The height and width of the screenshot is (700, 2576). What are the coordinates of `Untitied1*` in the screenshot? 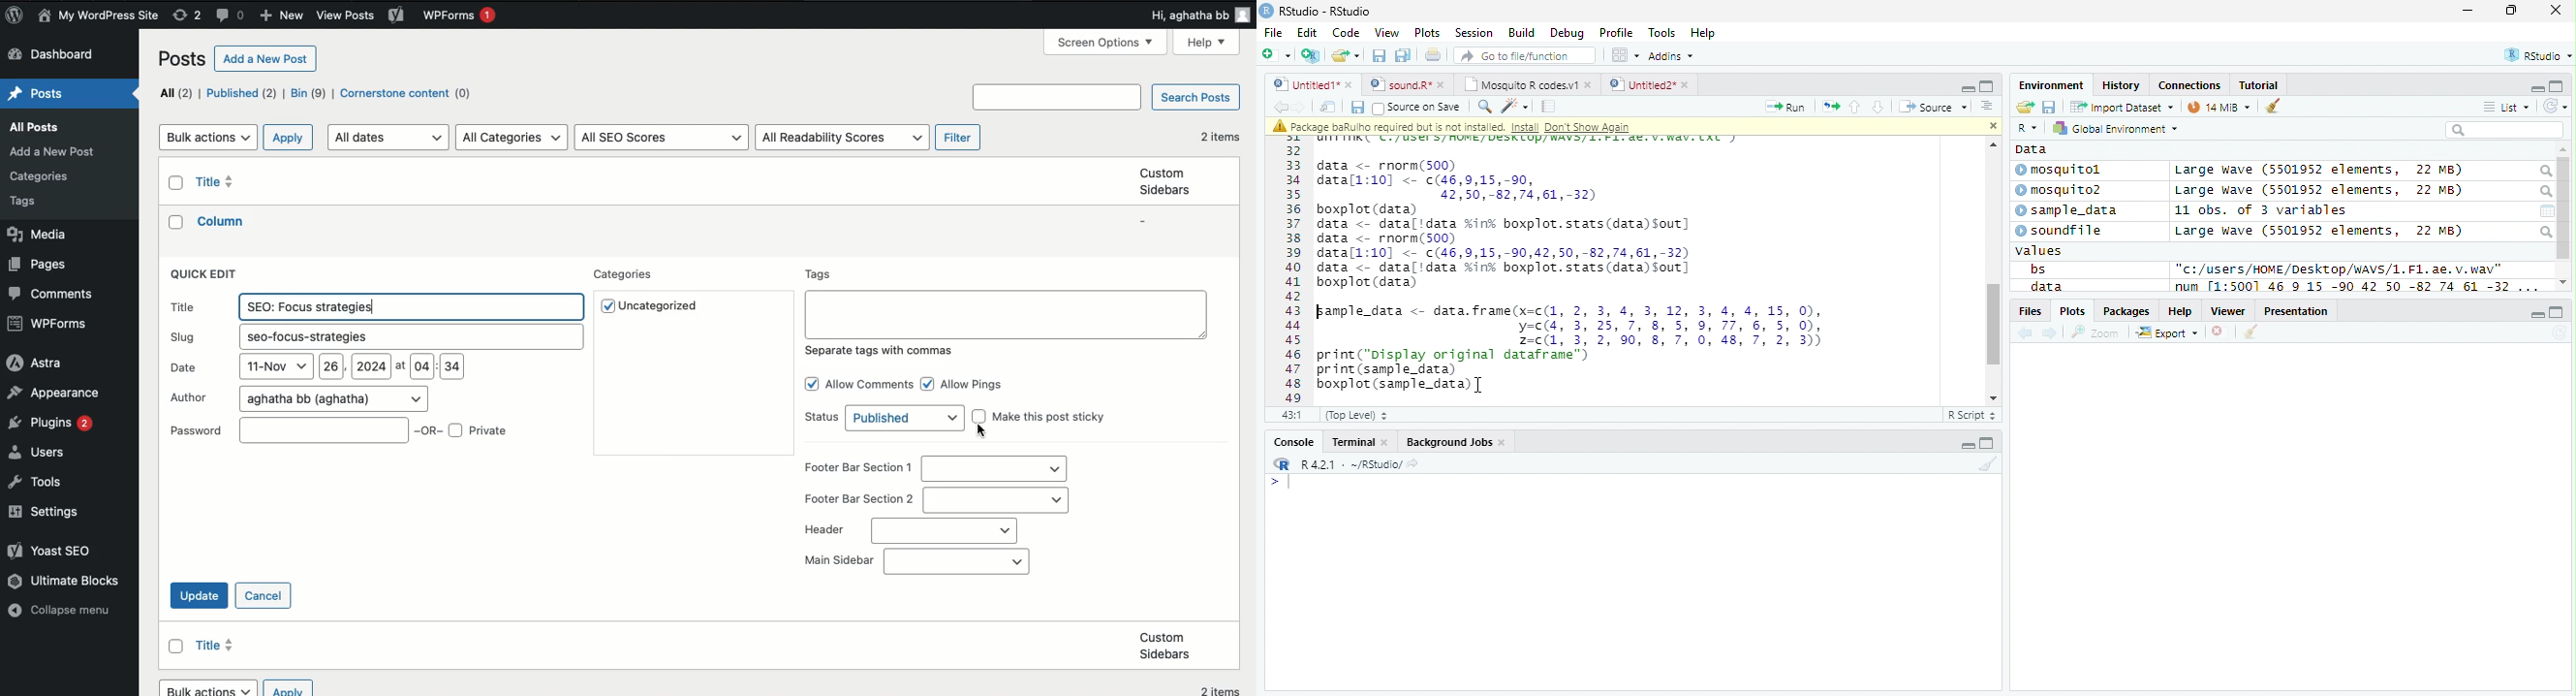 It's located at (1313, 84).